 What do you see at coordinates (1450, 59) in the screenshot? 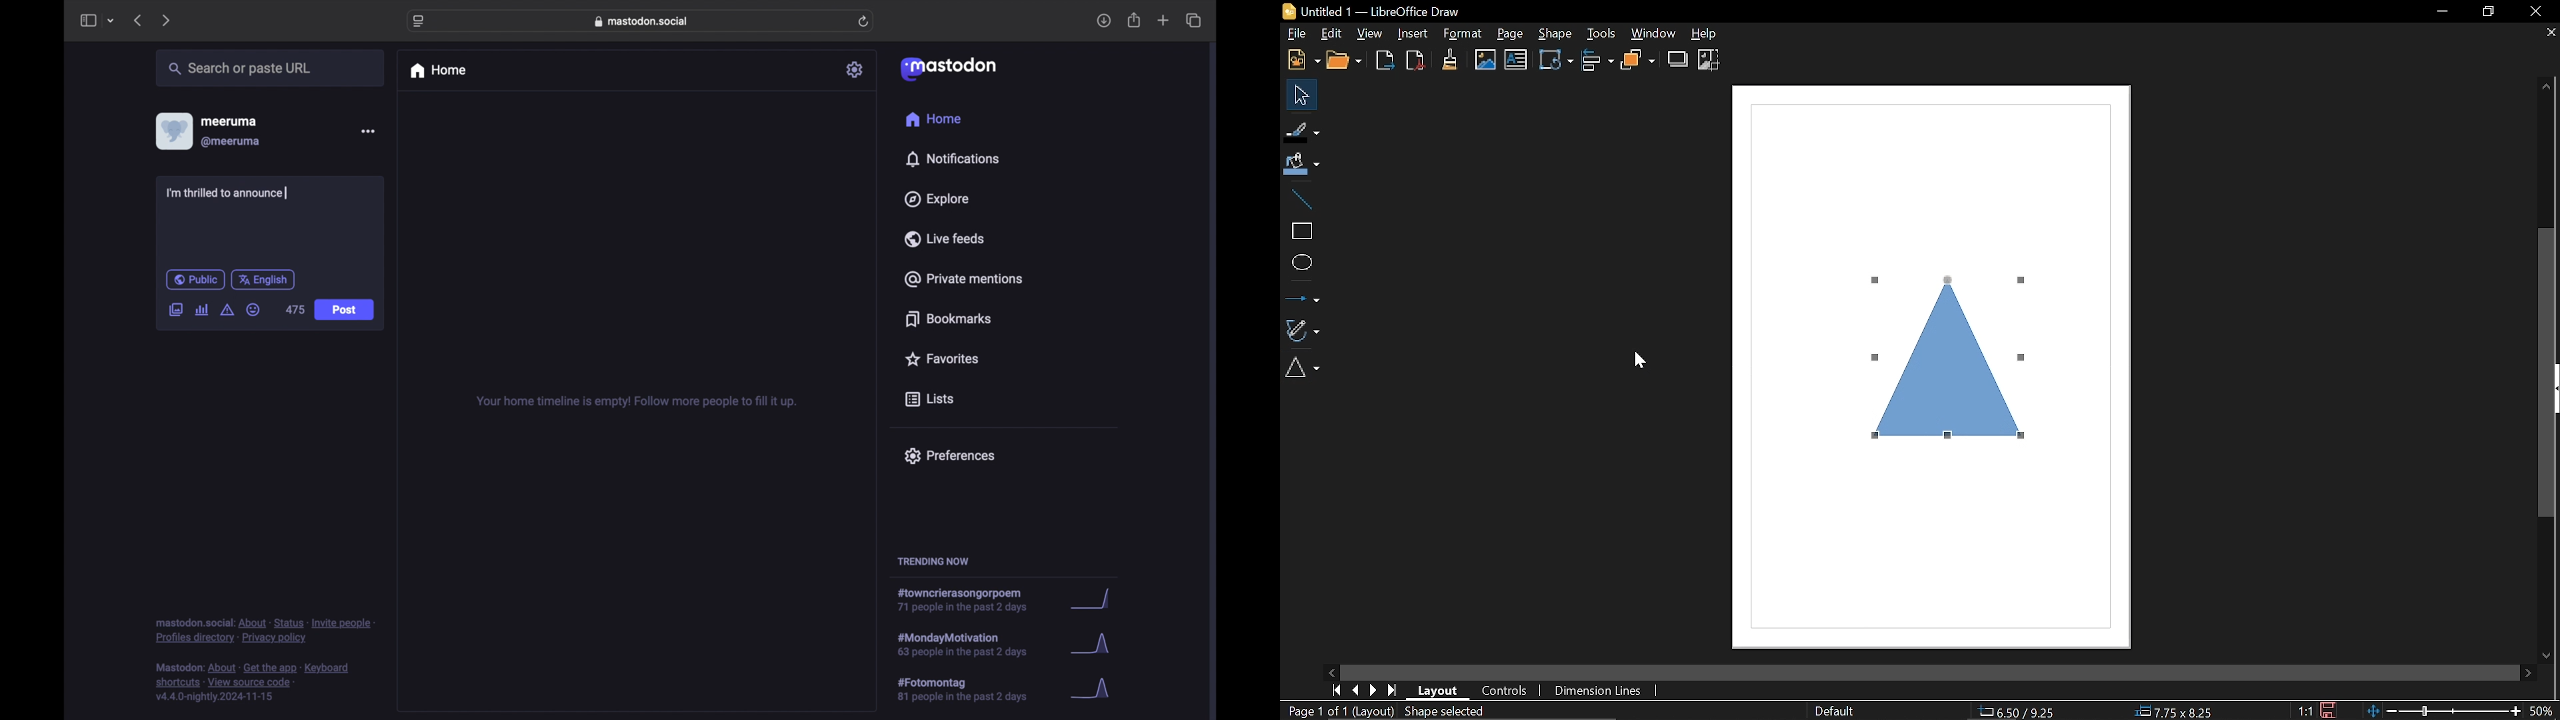
I see `Clone` at bounding box center [1450, 59].